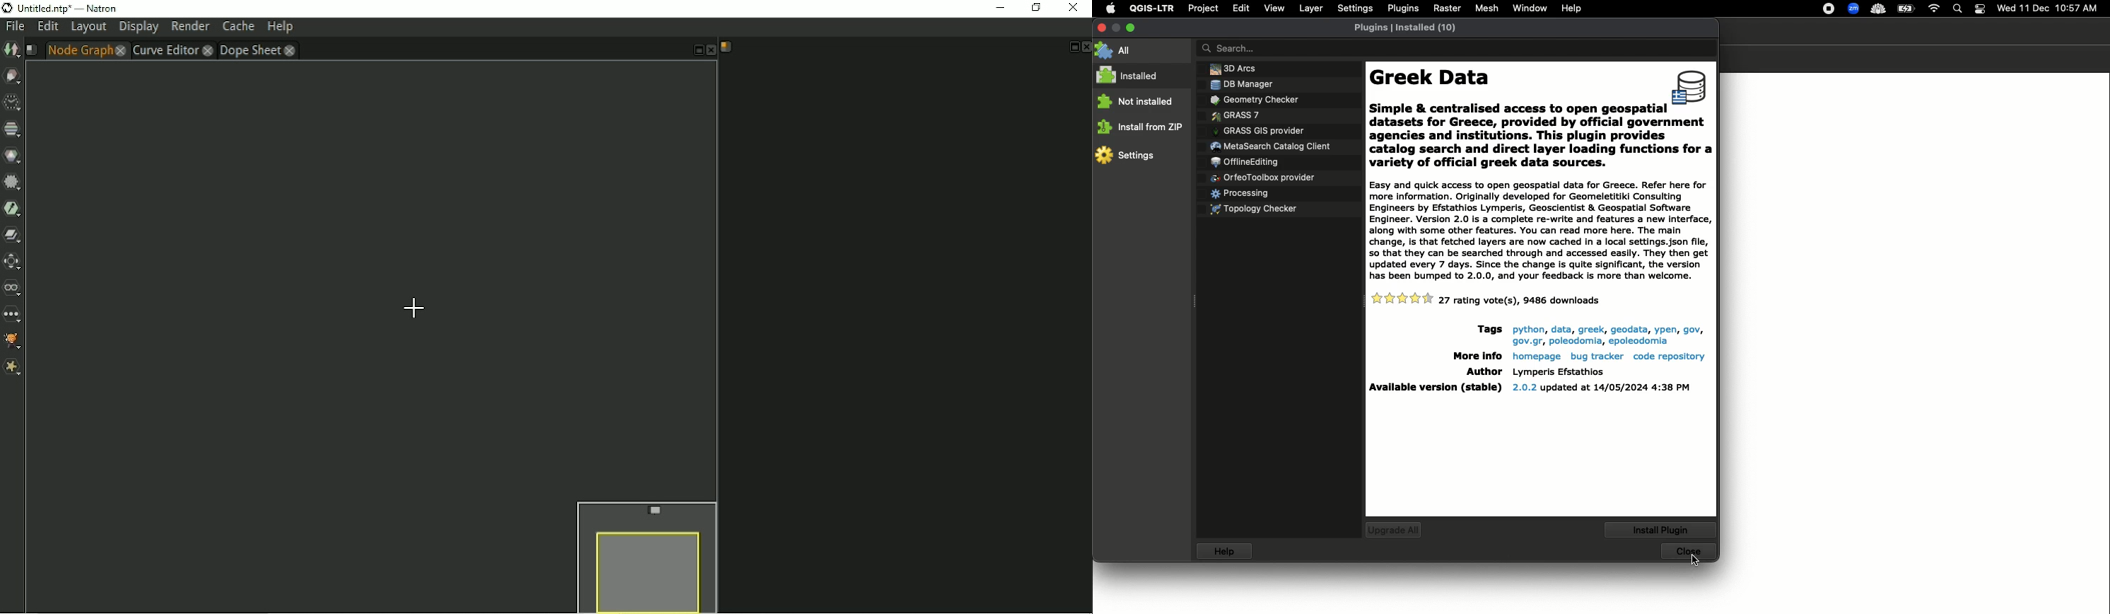  Describe the element at coordinates (61, 8) in the screenshot. I see `Title` at that location.